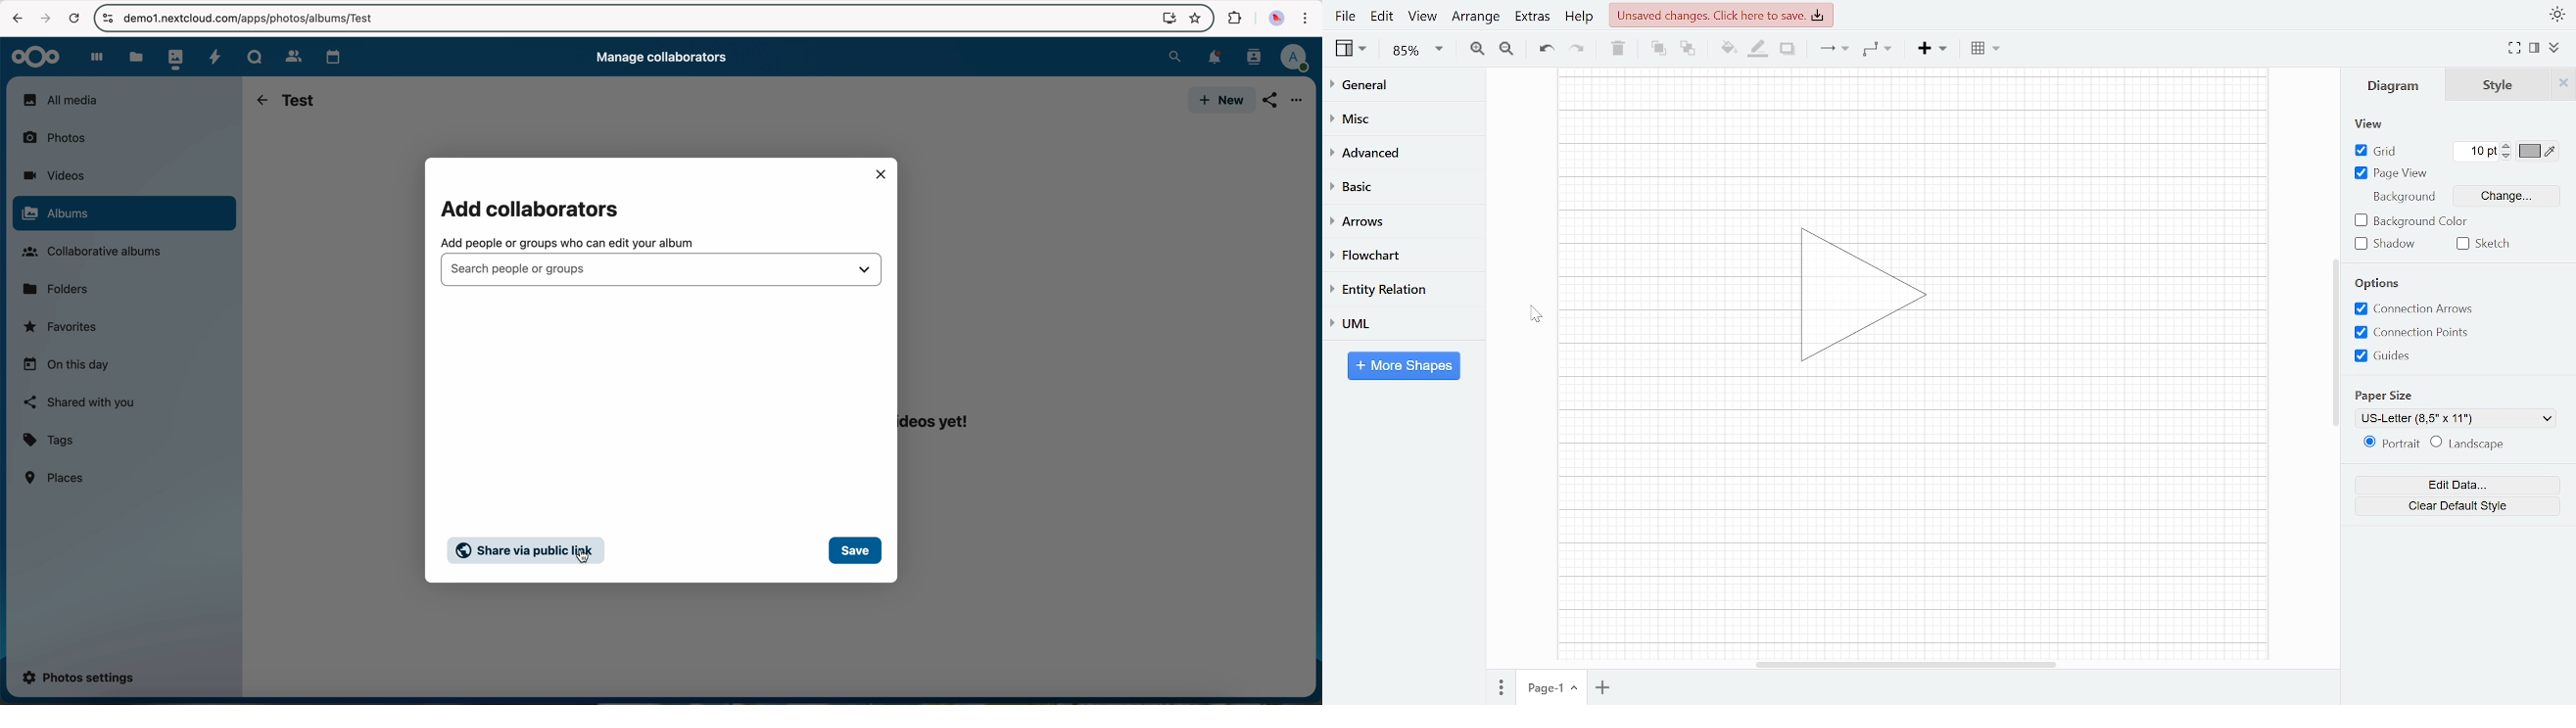 The height and width of the screenshot is (728, 2576). I want to click on Extras, so click(1530, 16).